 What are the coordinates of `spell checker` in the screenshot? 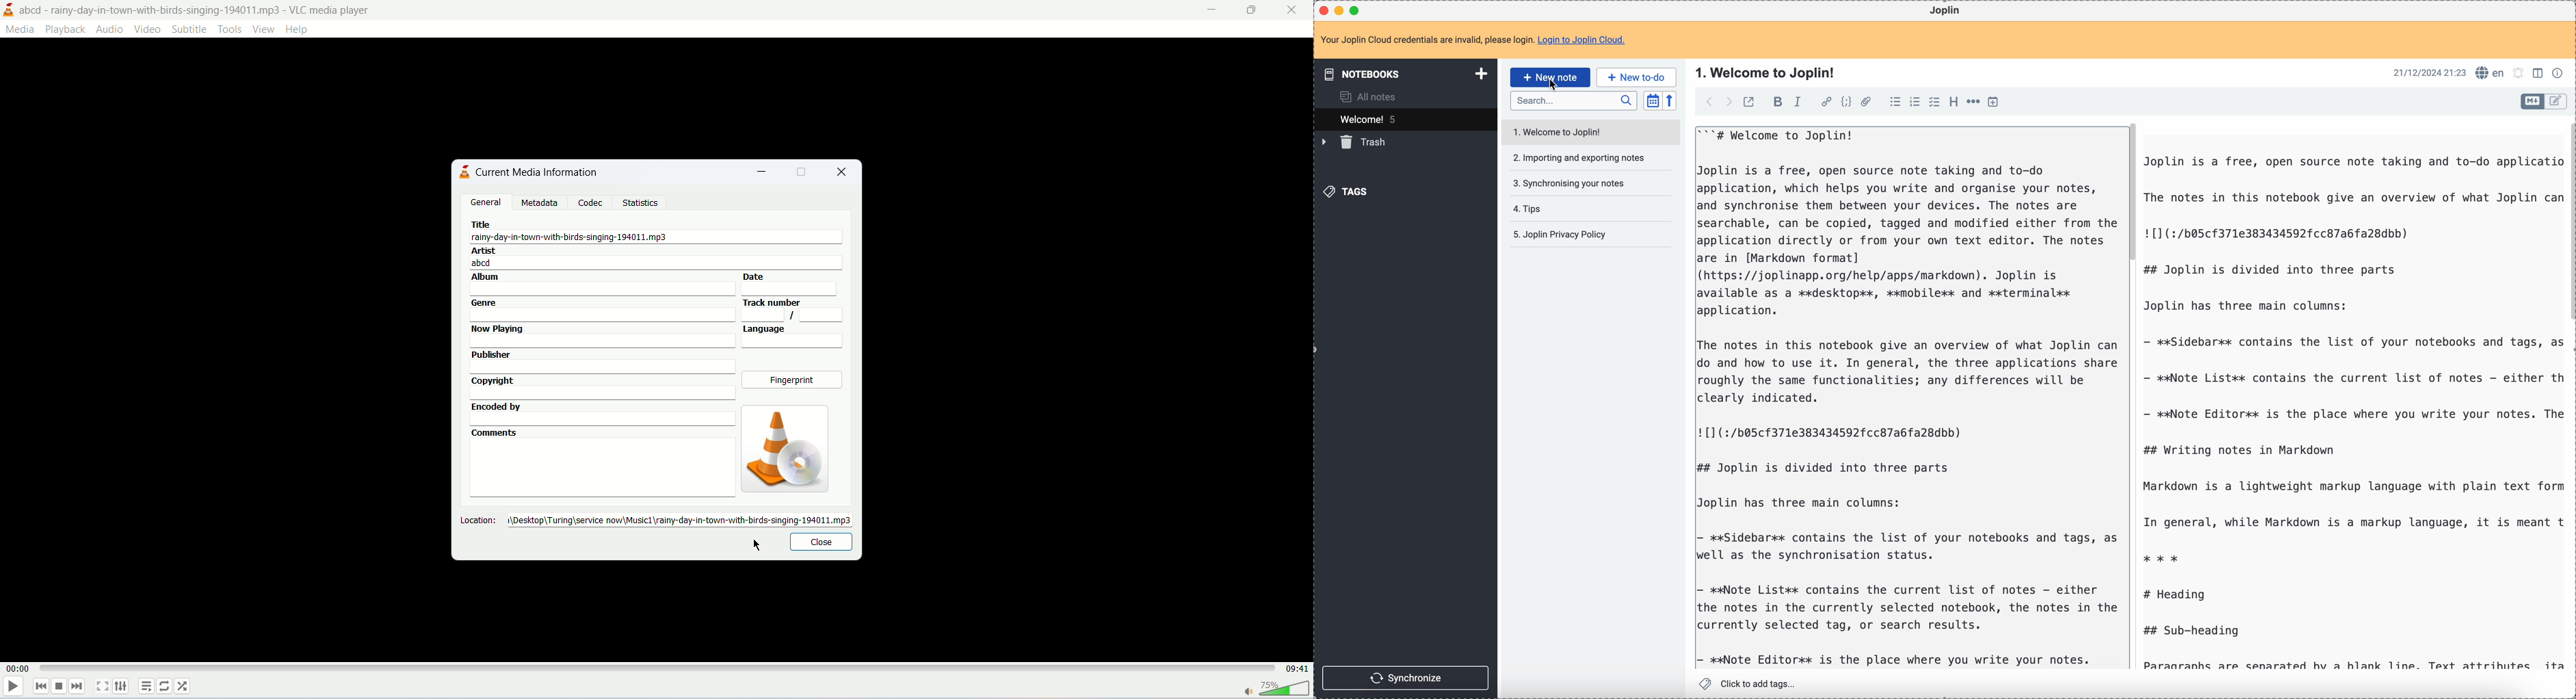 It's located at (2491, 73).